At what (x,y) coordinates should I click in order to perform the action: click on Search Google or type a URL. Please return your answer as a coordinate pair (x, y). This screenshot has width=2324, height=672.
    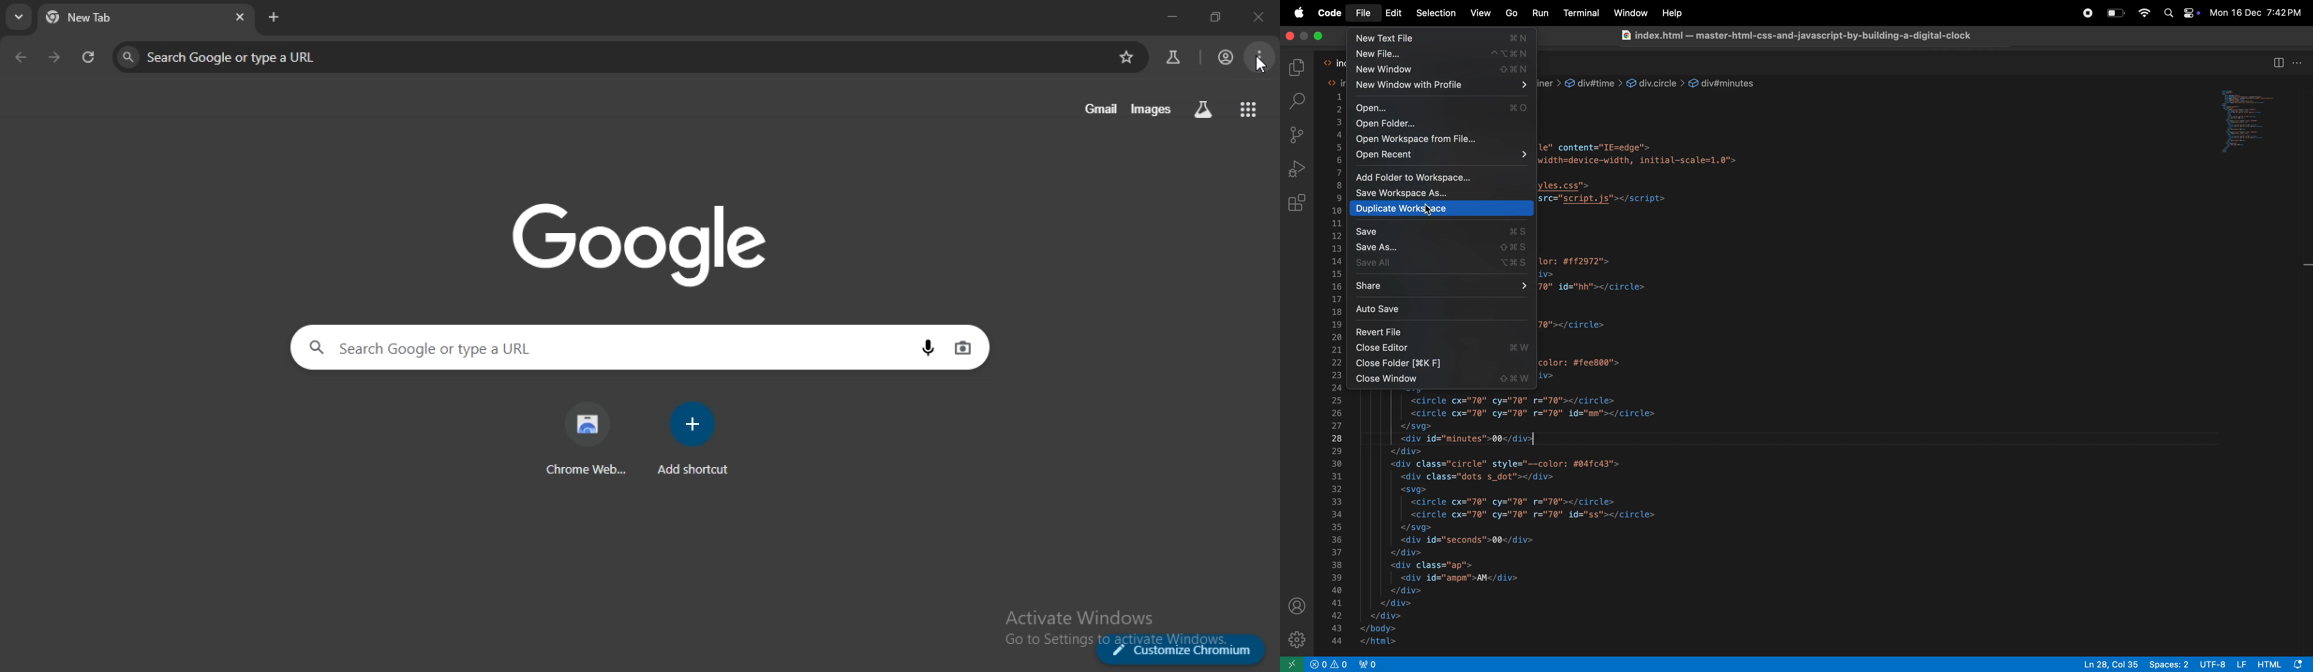
    Looking at the image, I should click on (610, 348).